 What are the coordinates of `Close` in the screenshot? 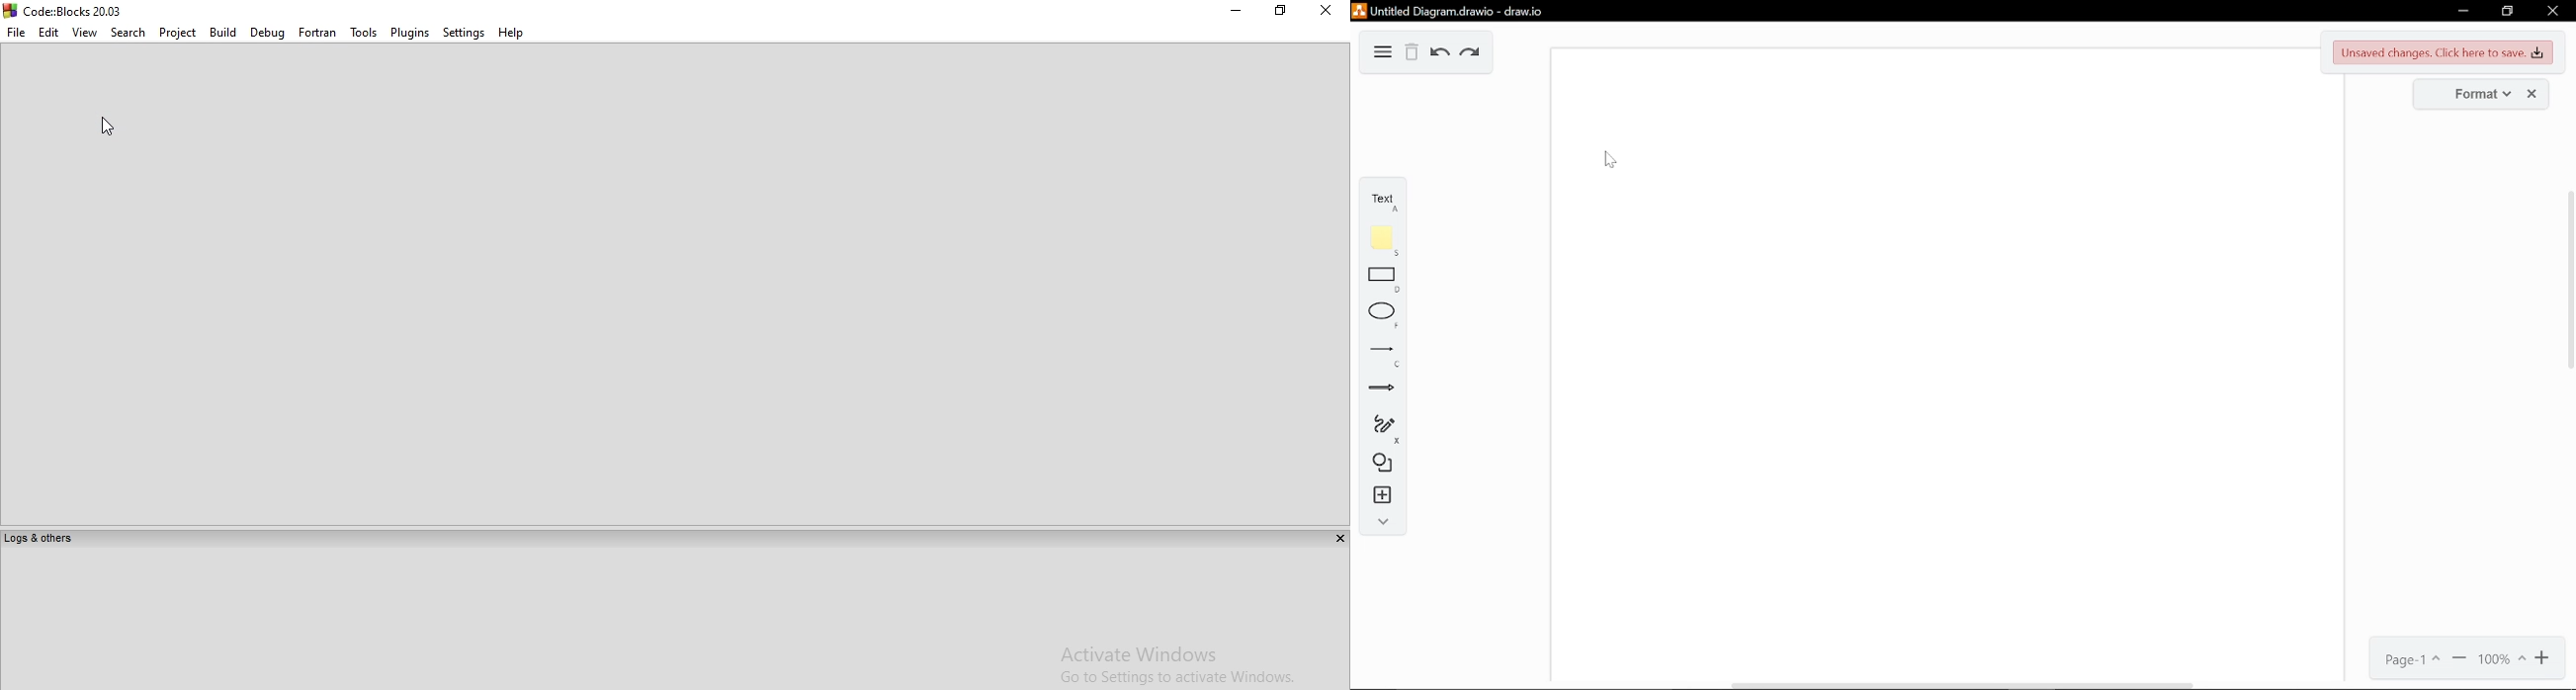 It's located at (1338, 538).